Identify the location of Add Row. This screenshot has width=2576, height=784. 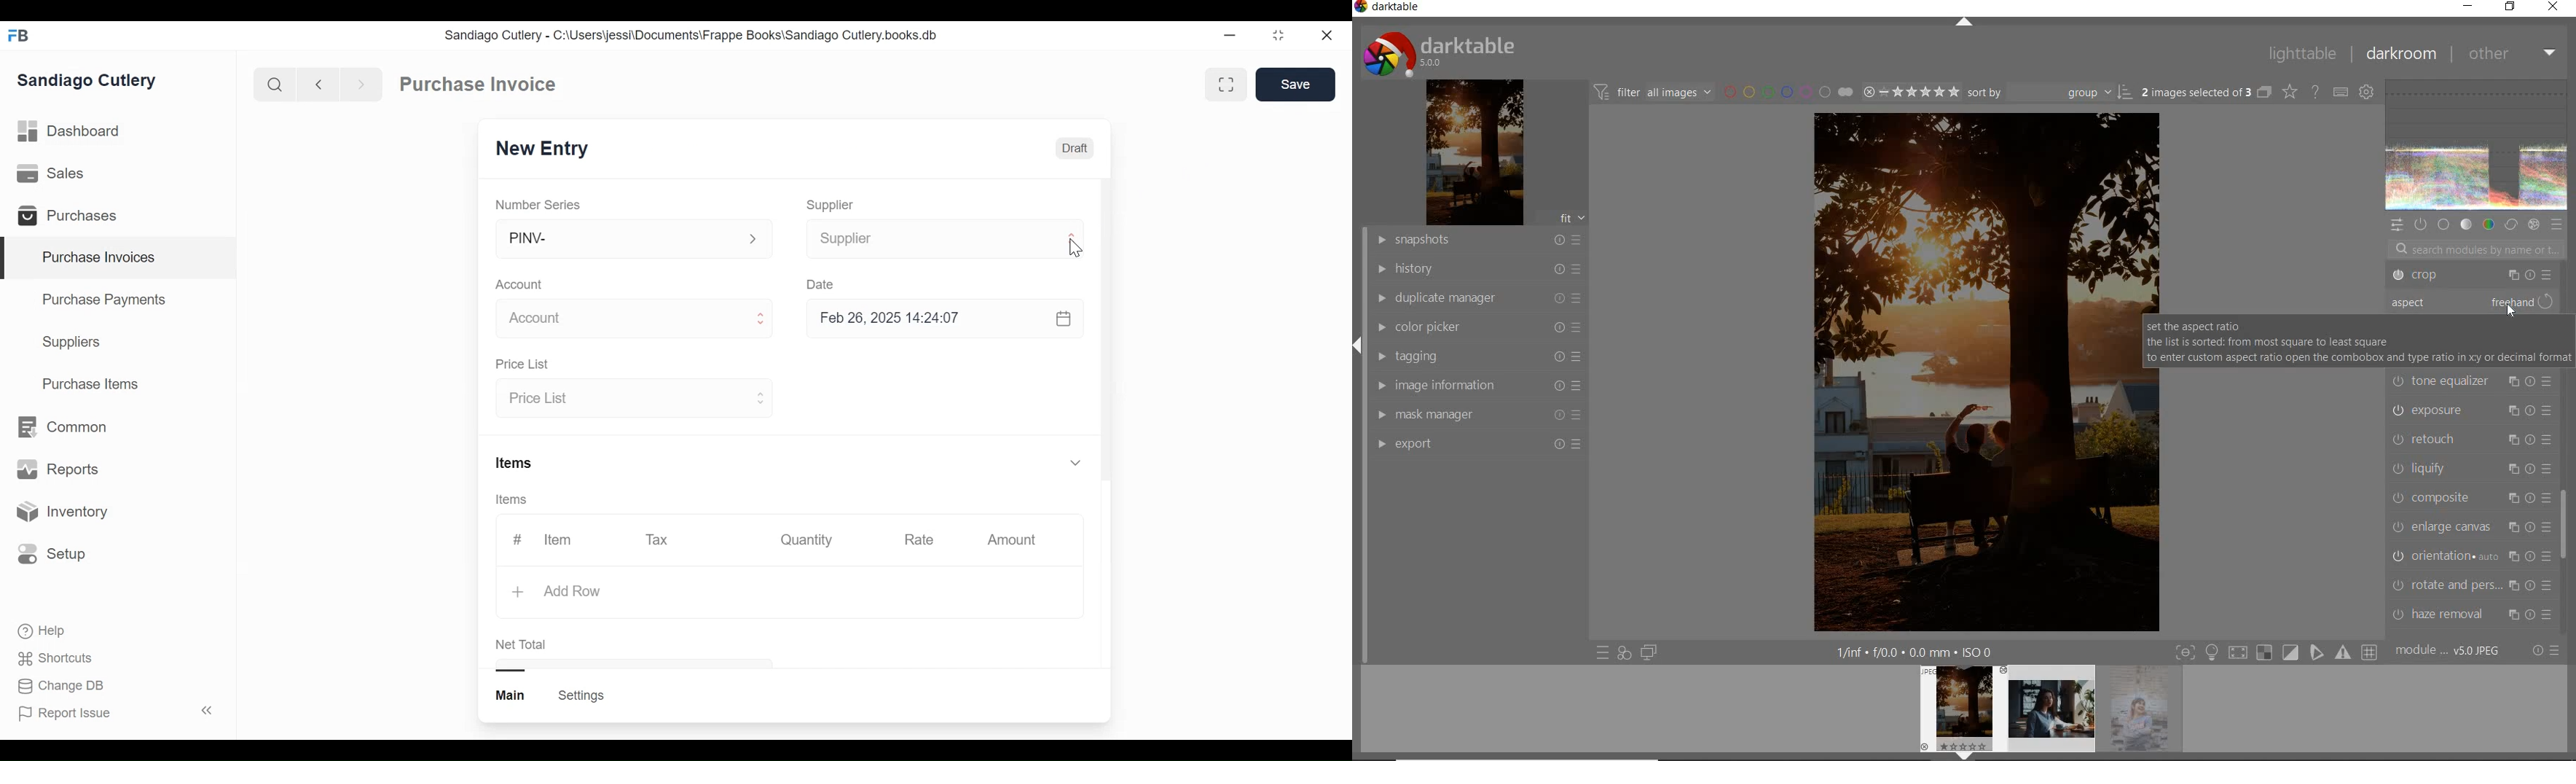
(573, 590).